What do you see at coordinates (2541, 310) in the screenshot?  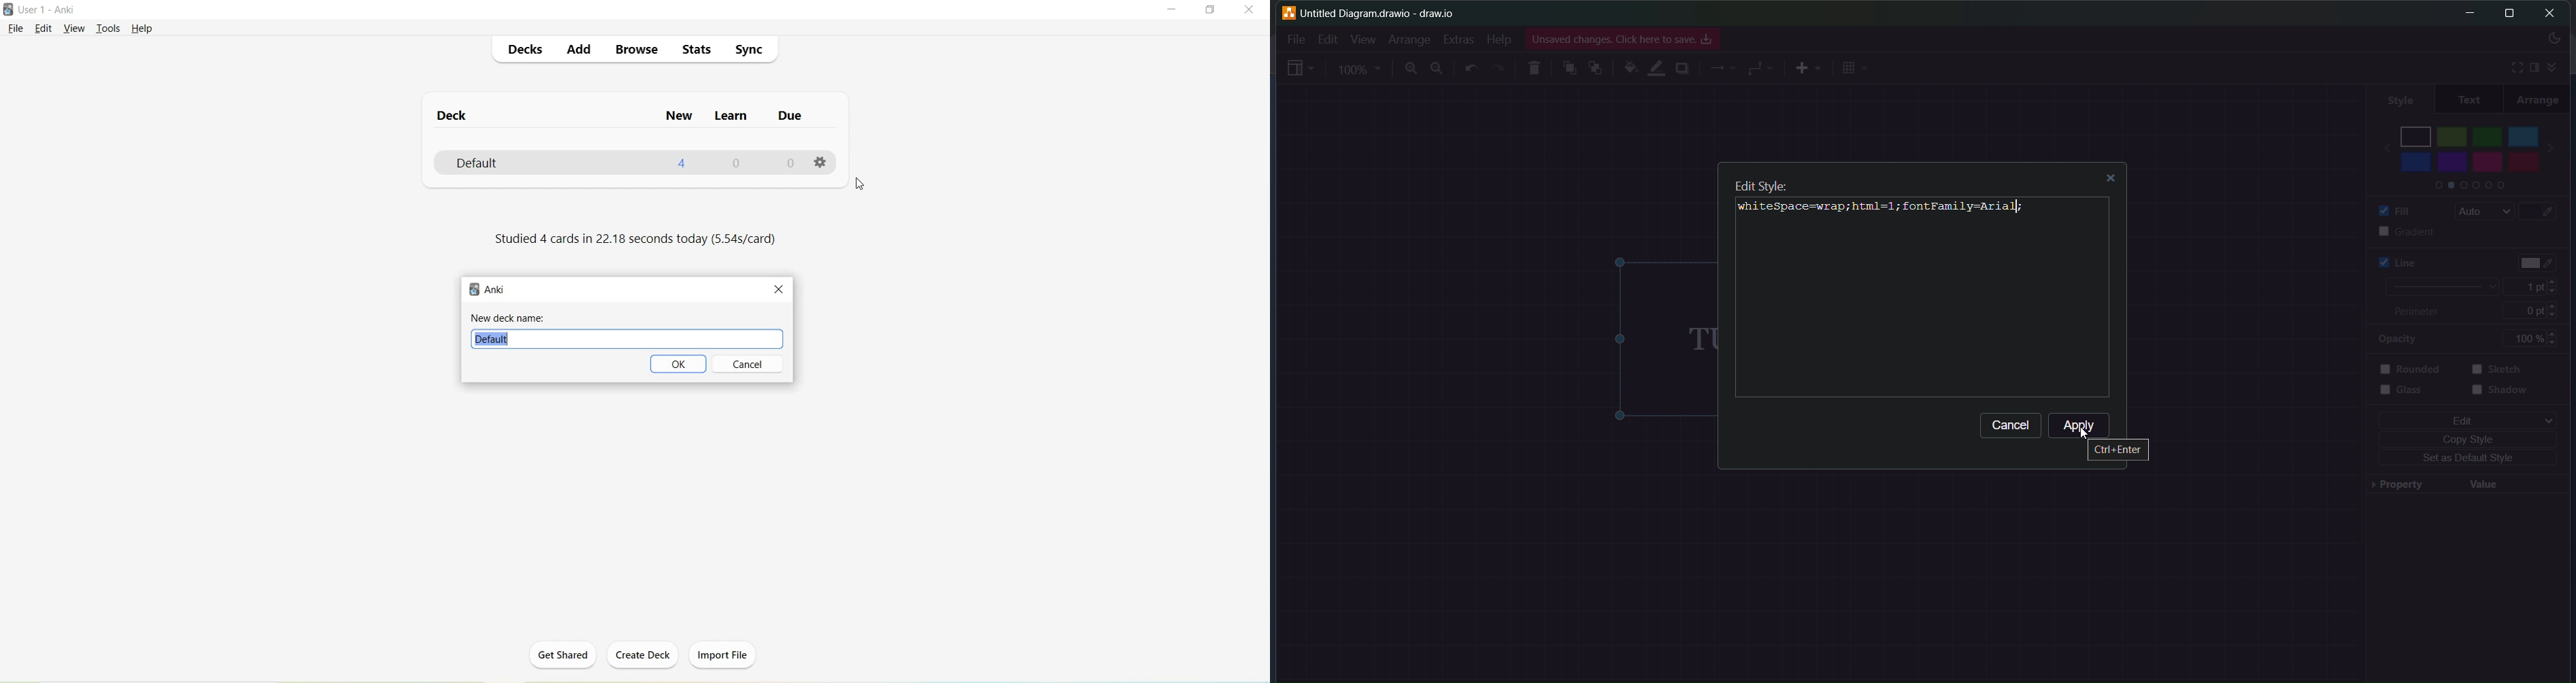 I see `0pt` at bounding box center [2541, 310].